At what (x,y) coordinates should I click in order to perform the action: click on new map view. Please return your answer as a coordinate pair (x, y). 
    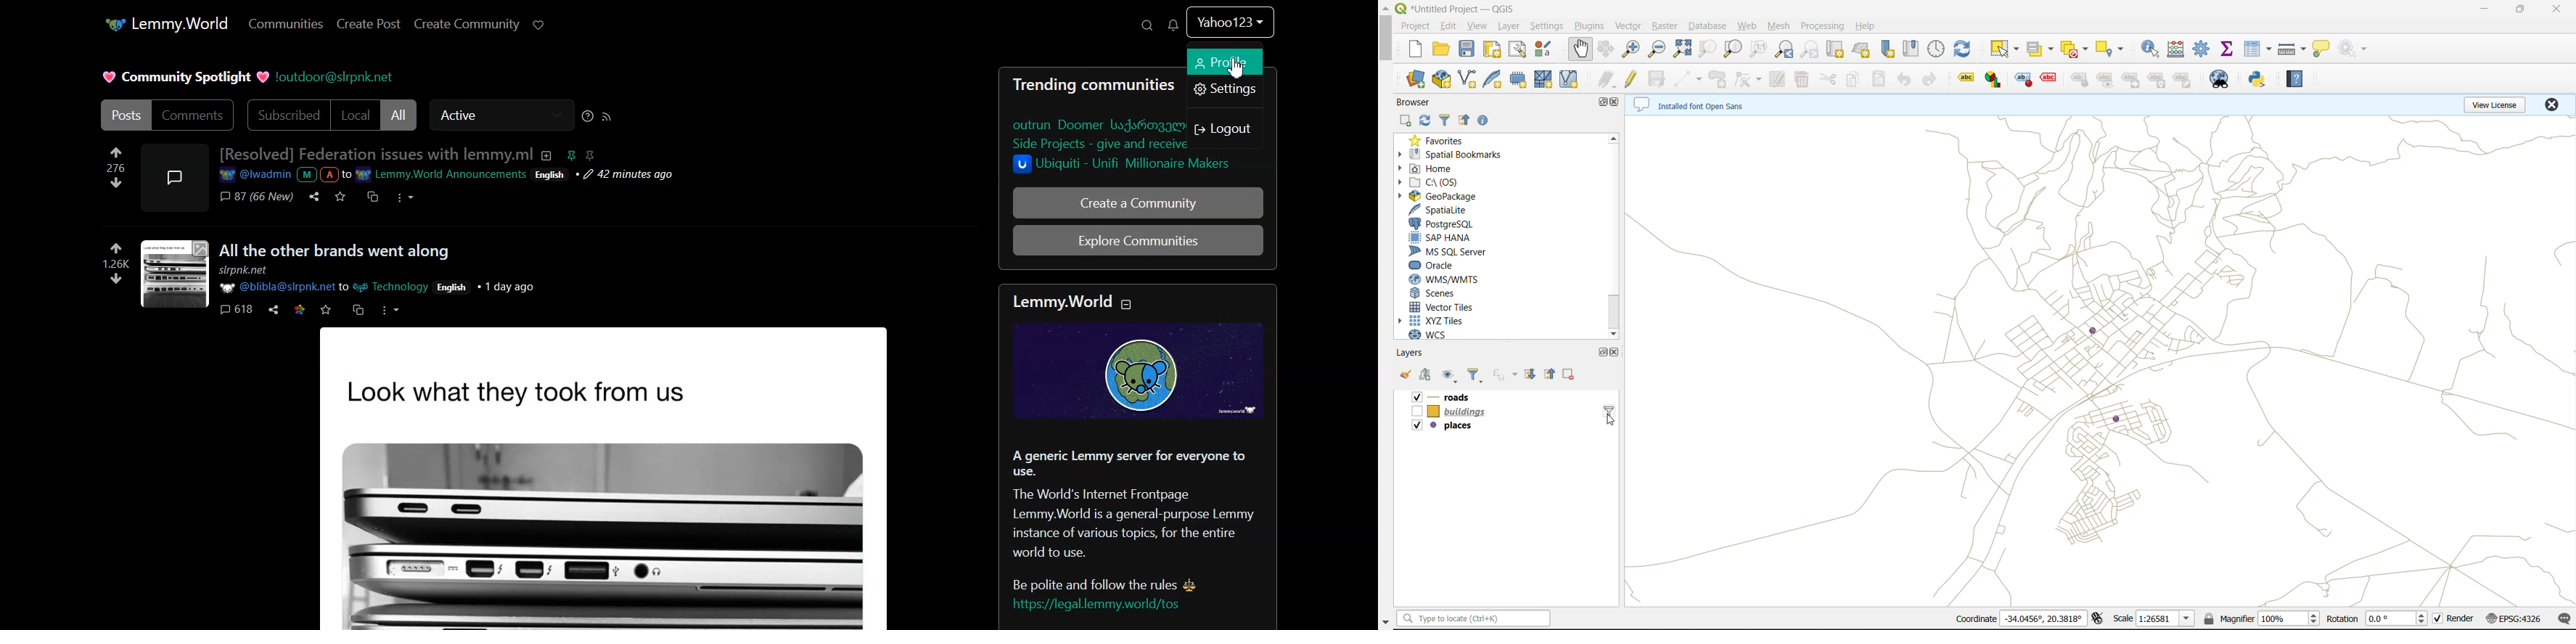
    Looking at the image, I should click on (1836, 51).